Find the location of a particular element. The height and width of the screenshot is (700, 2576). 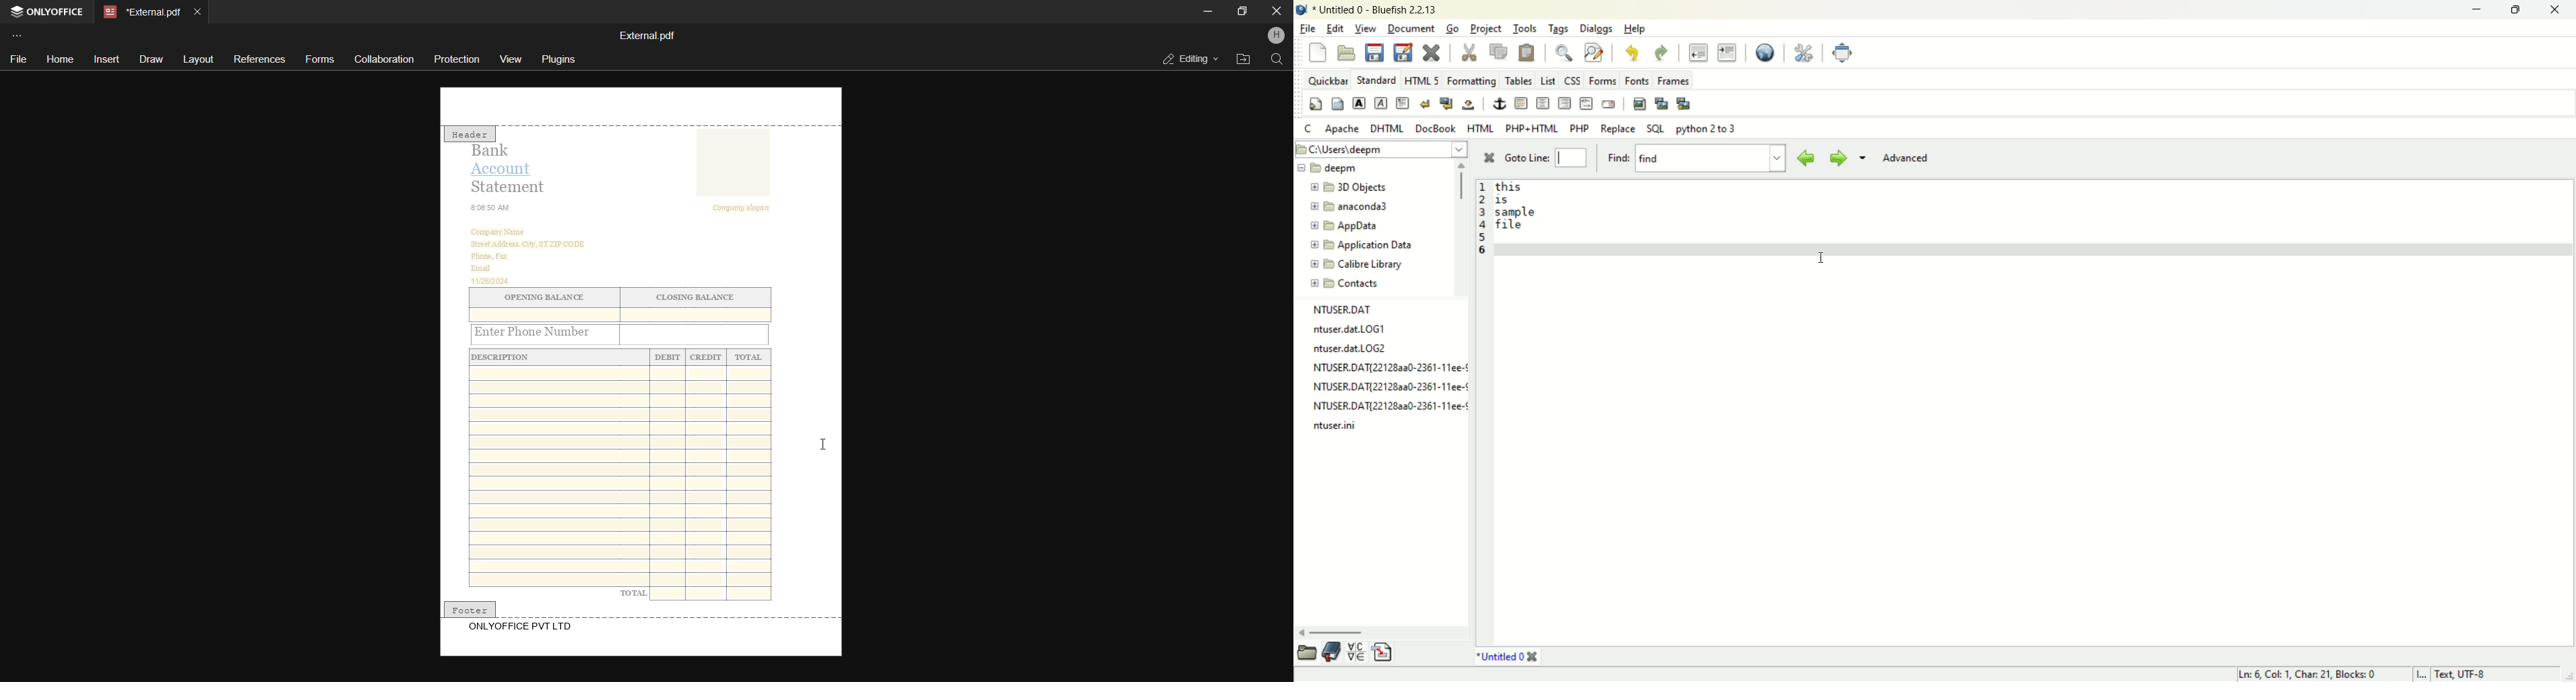

close is located at coordinates (1489, 156).